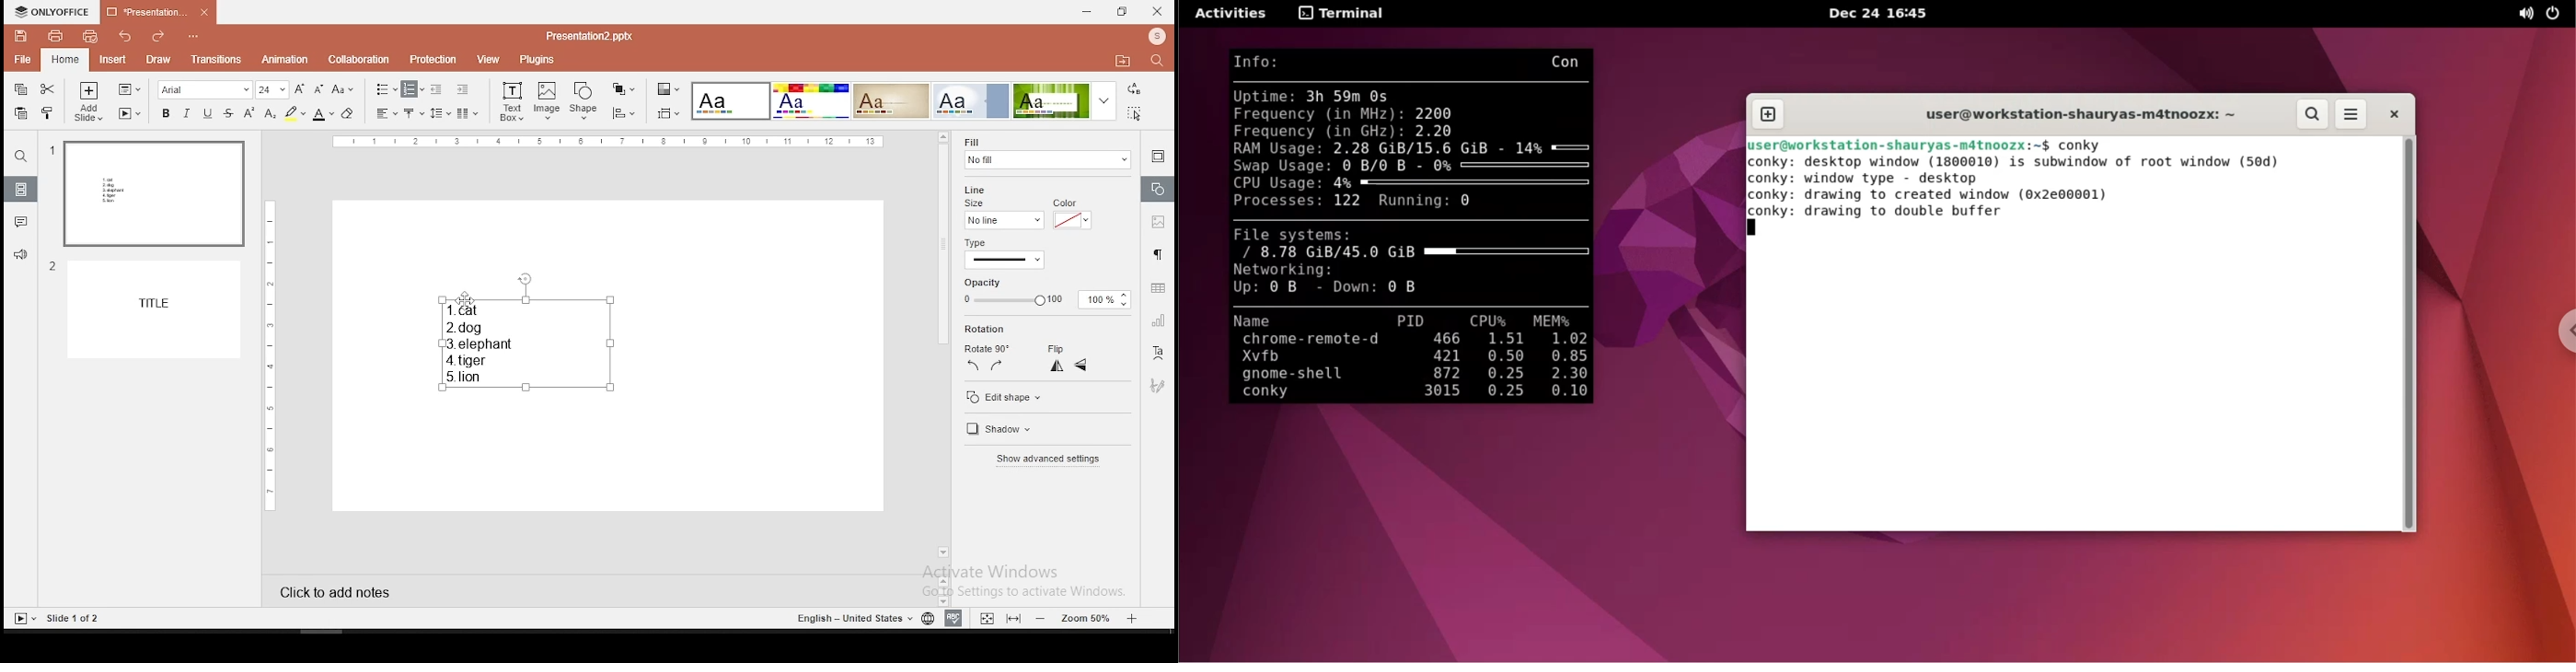 Image resolution: width=2576 pixels, height=672 pixels. What do you see at coordinates (1135, 89) in the screenshot?
I see `replace` at bounding box center [1135, 89].